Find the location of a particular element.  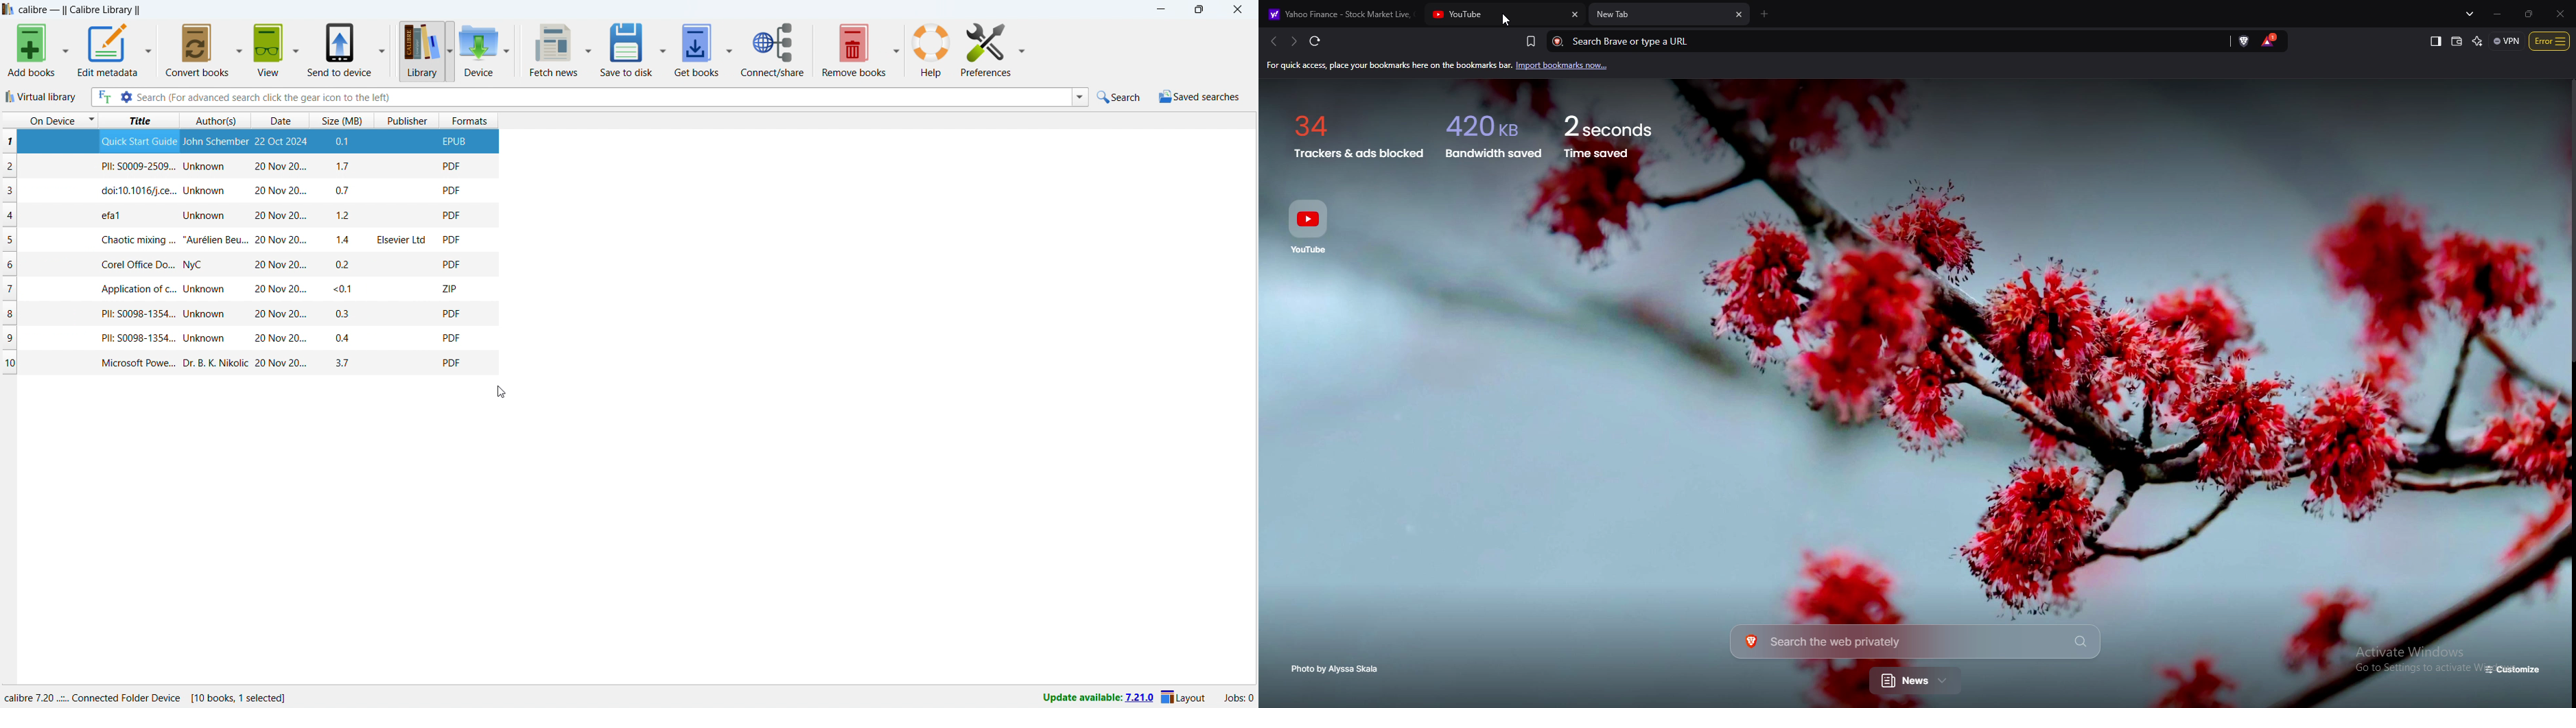

cursor is located at coordinates (503, 393).